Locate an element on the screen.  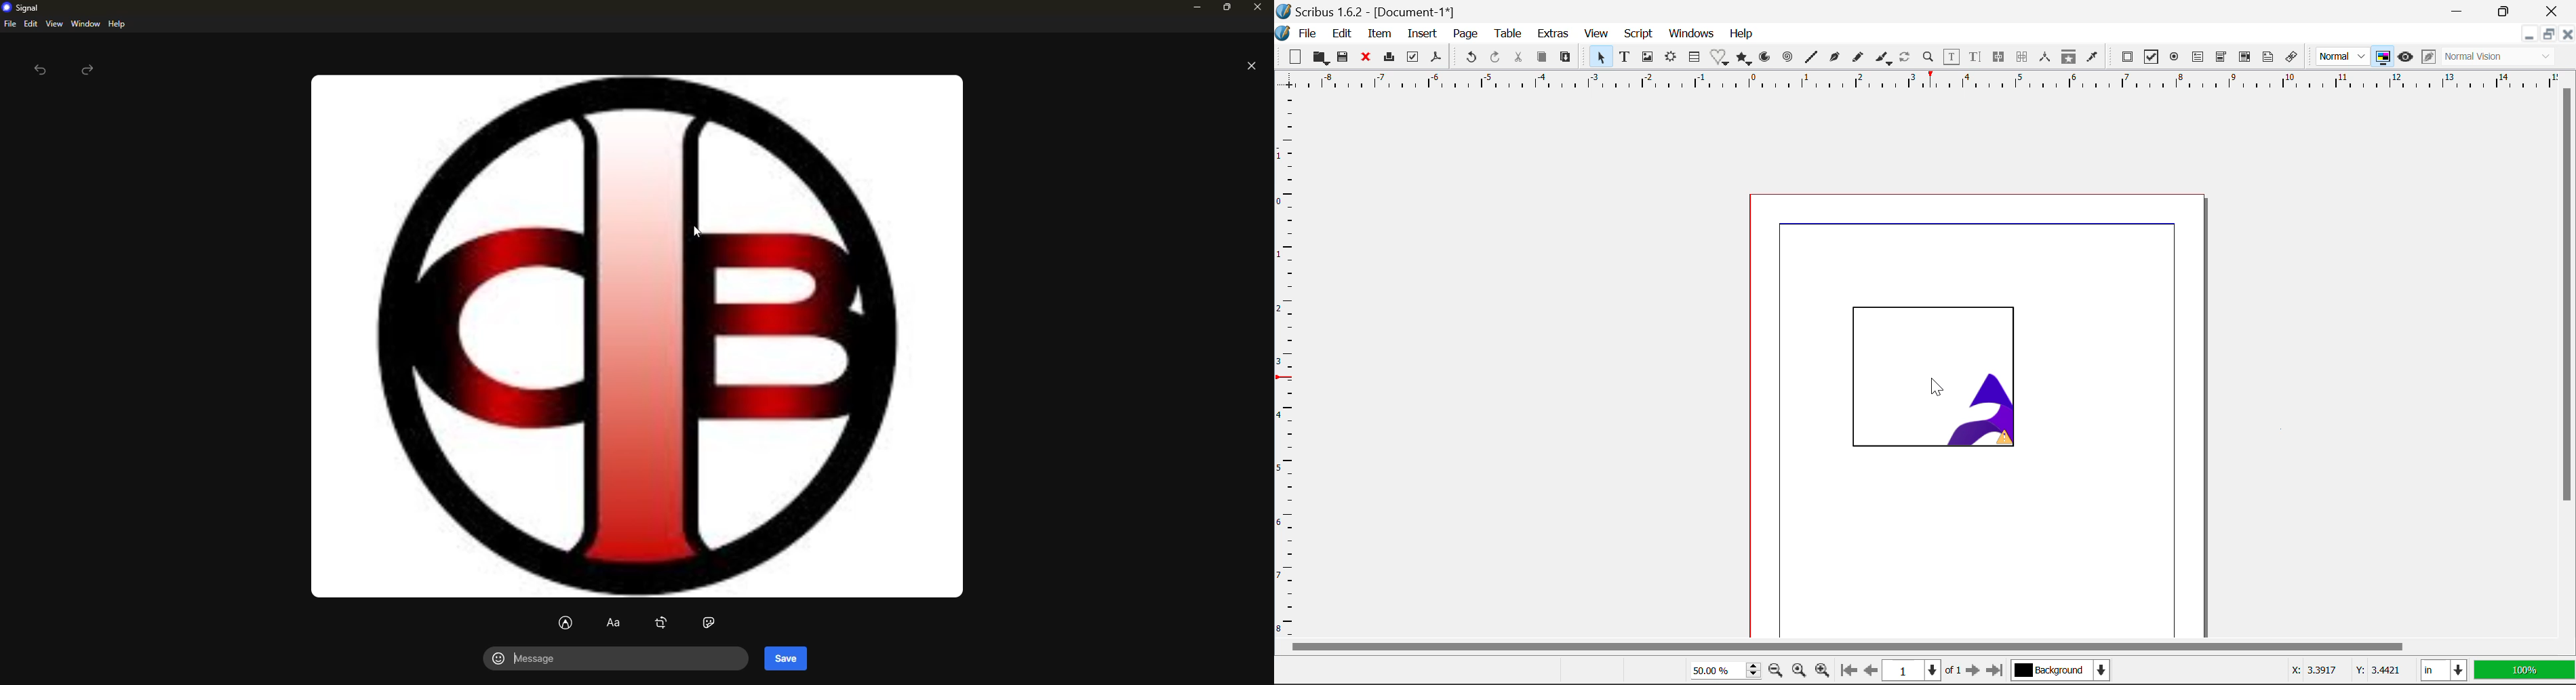
image preview is located at coordinates (643, 335).